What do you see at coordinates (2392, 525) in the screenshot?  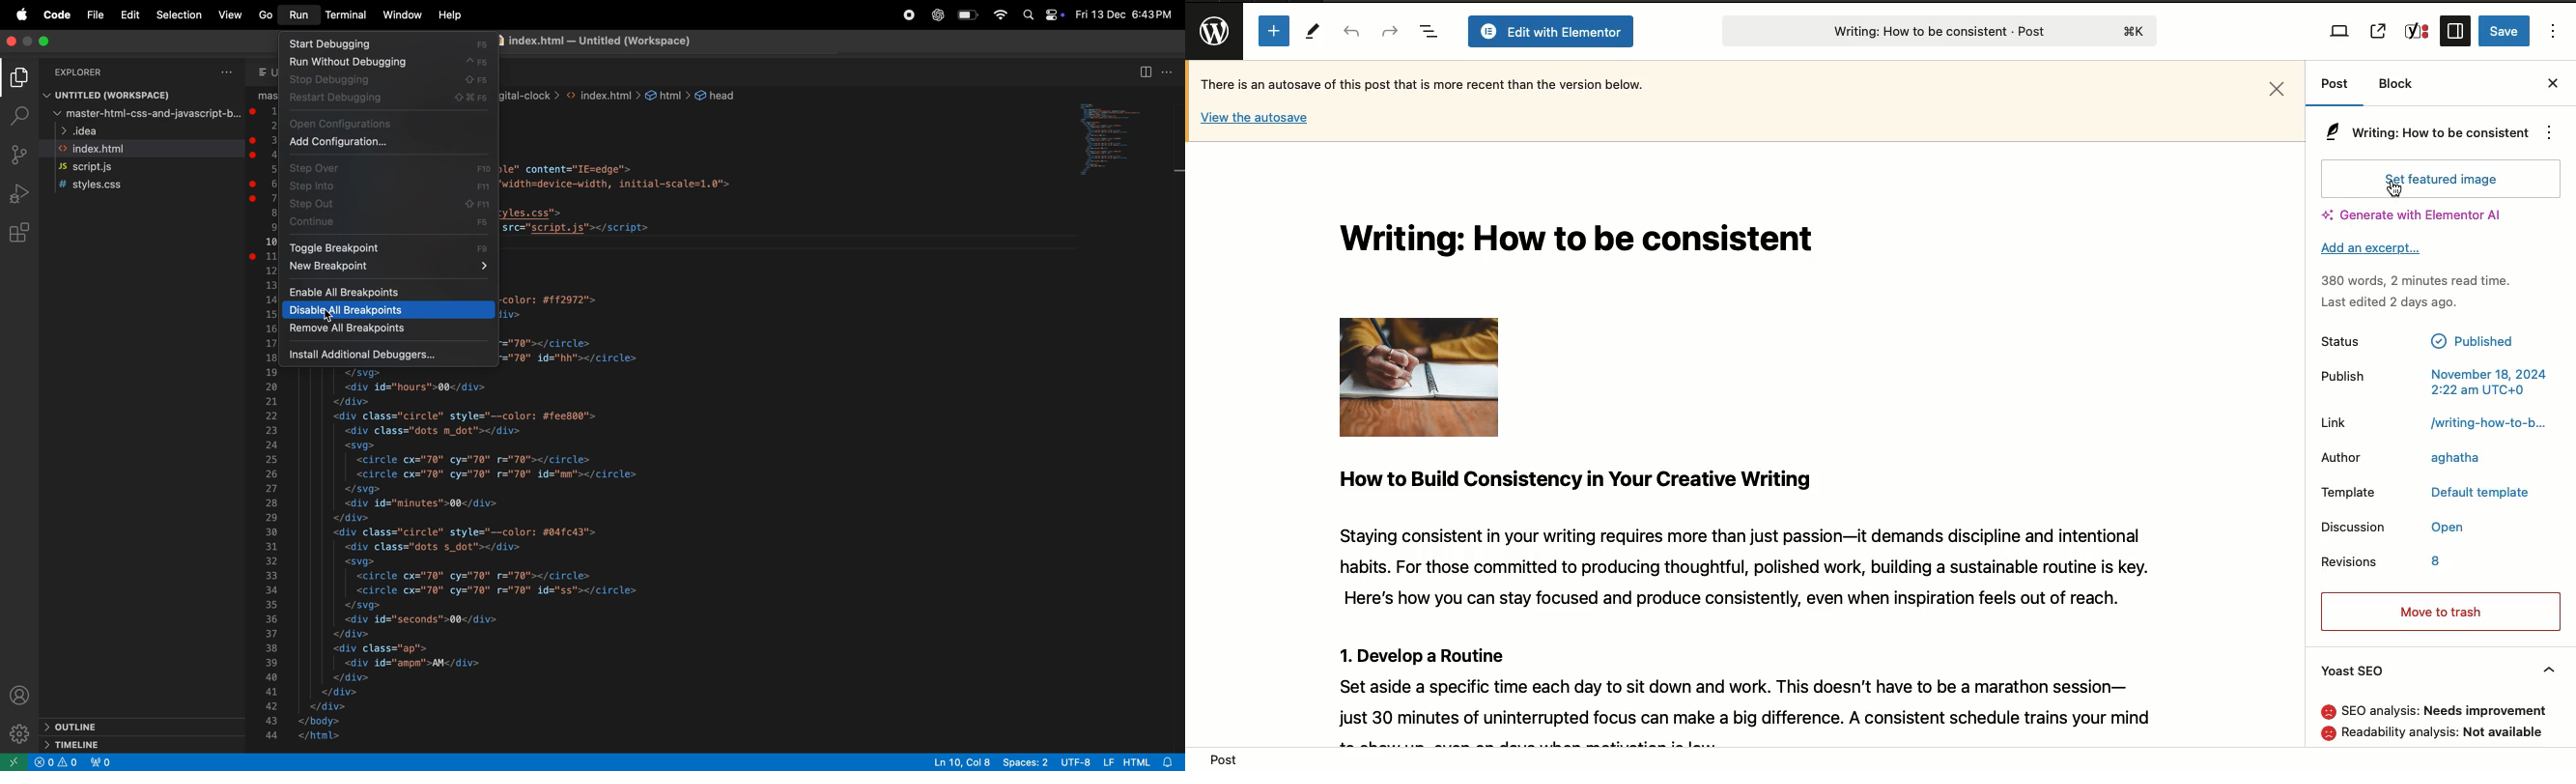 I see `Discussion Open` at bounding box center [2392, 525].